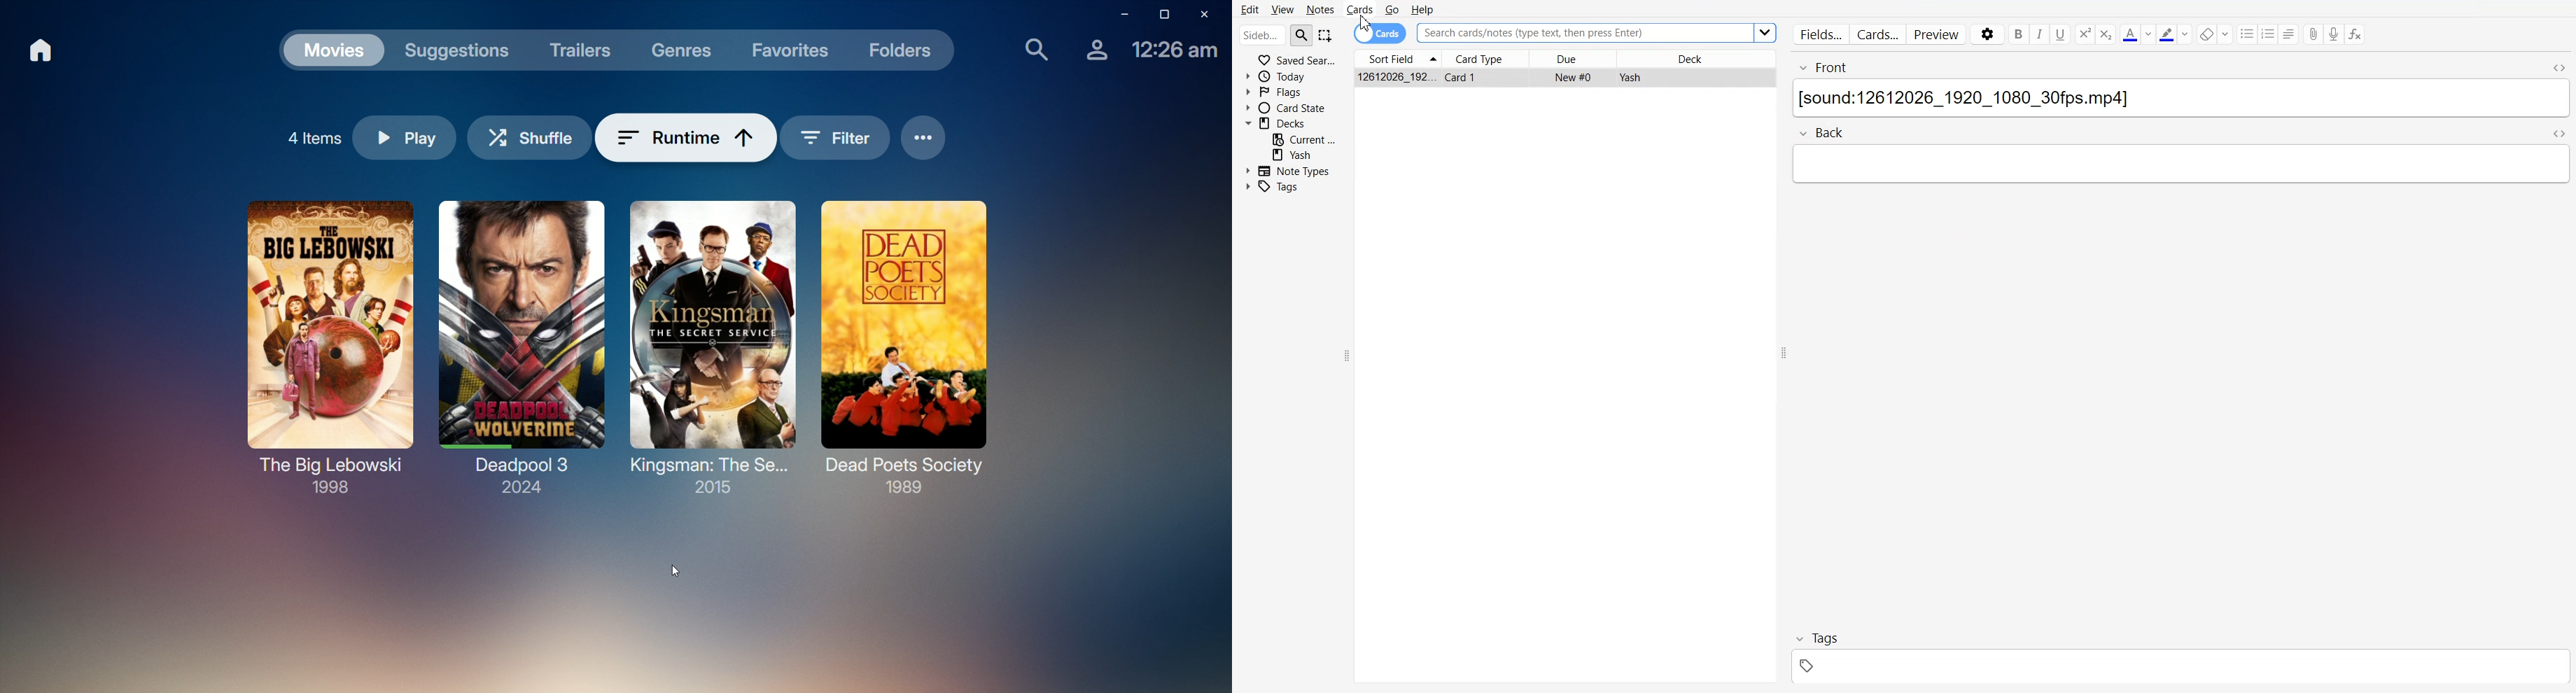 This screenshot has height=700, width=2576. What do you see at coordinates (1819, 638) in the screenshot?
I see `Tag` at bounding box center [1819, 638].